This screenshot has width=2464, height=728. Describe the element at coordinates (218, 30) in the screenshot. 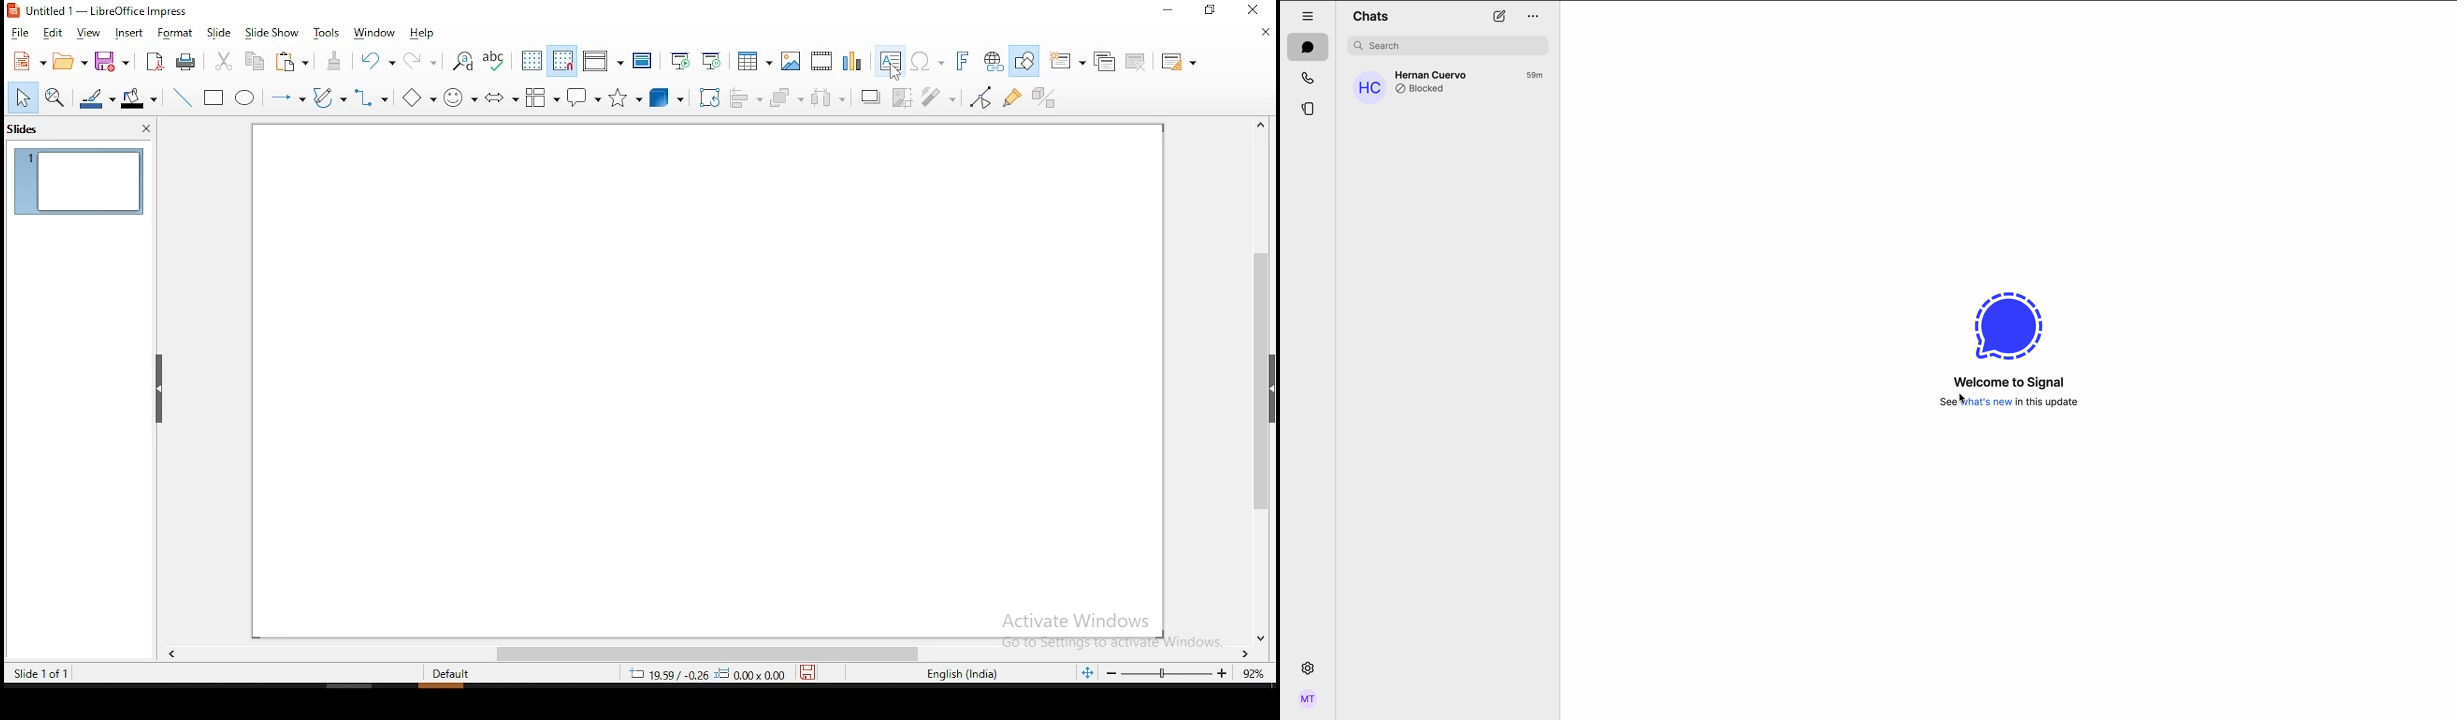

I see `slide` at that location.